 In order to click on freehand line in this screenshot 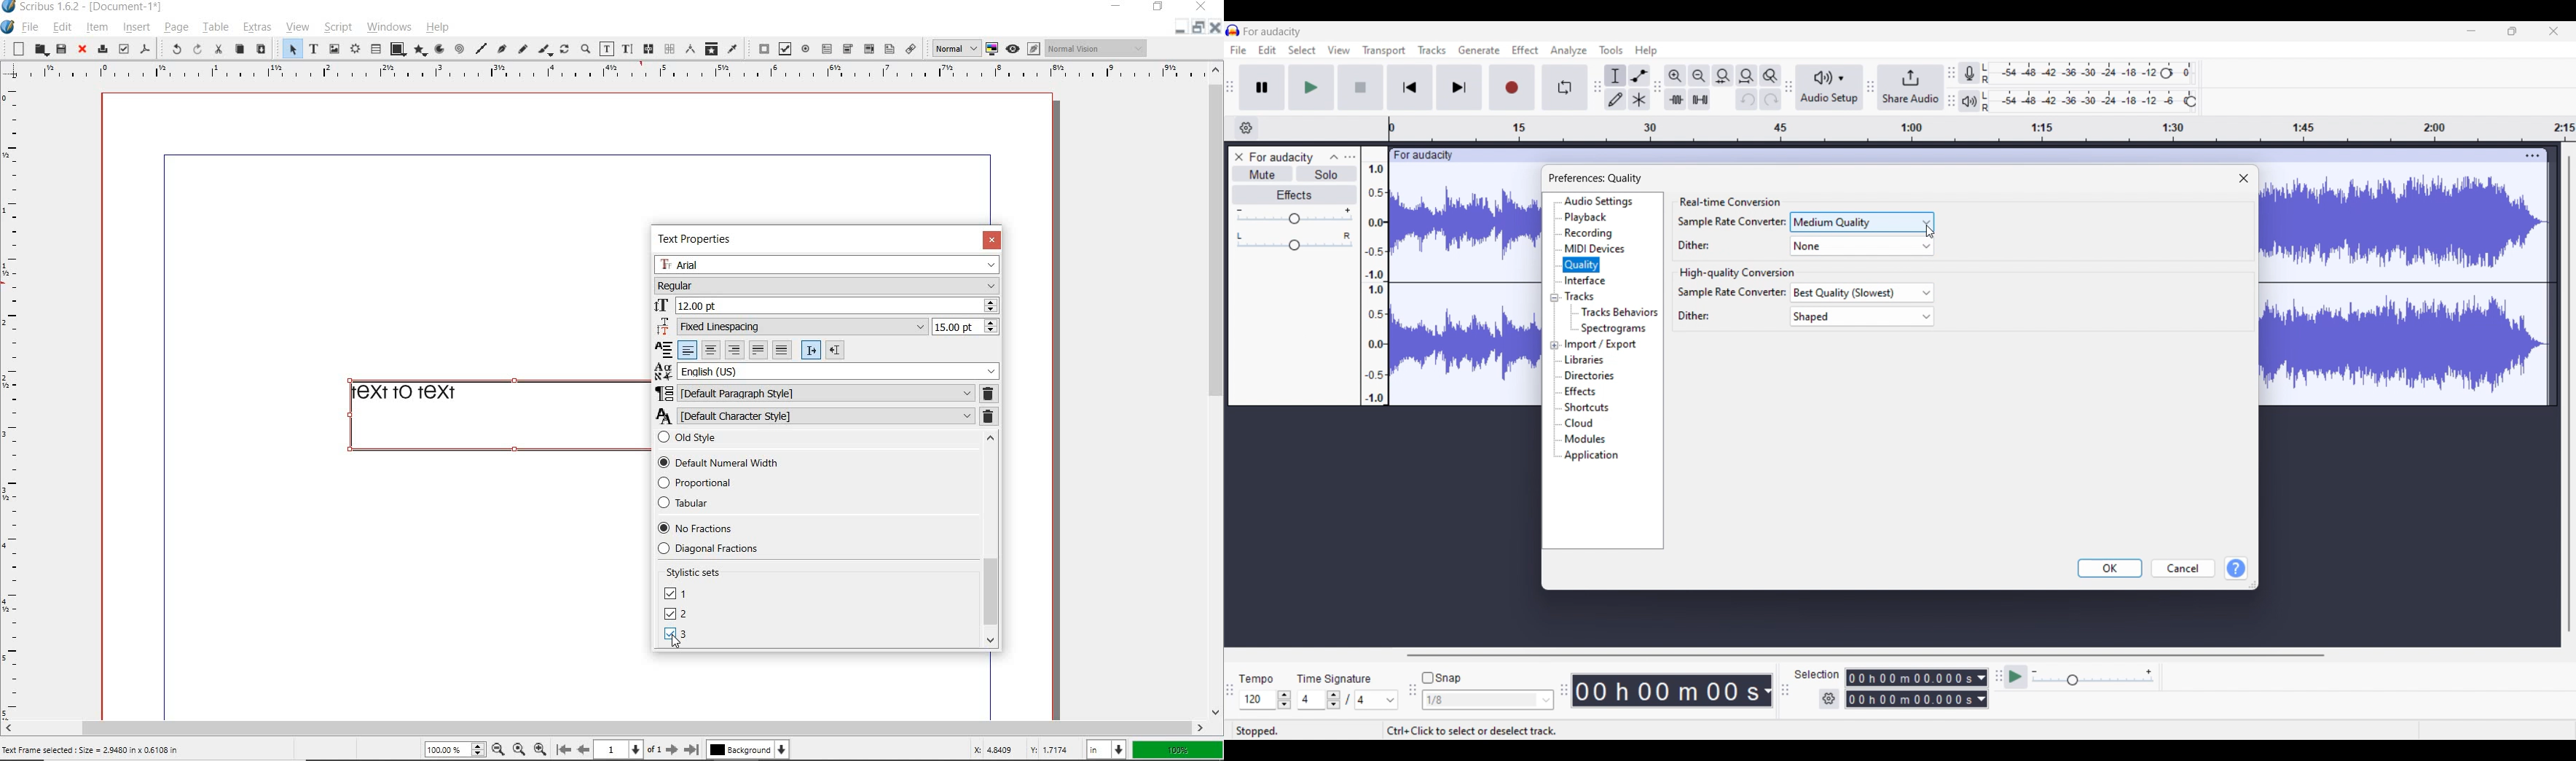, I will do `click(521, 50)`.